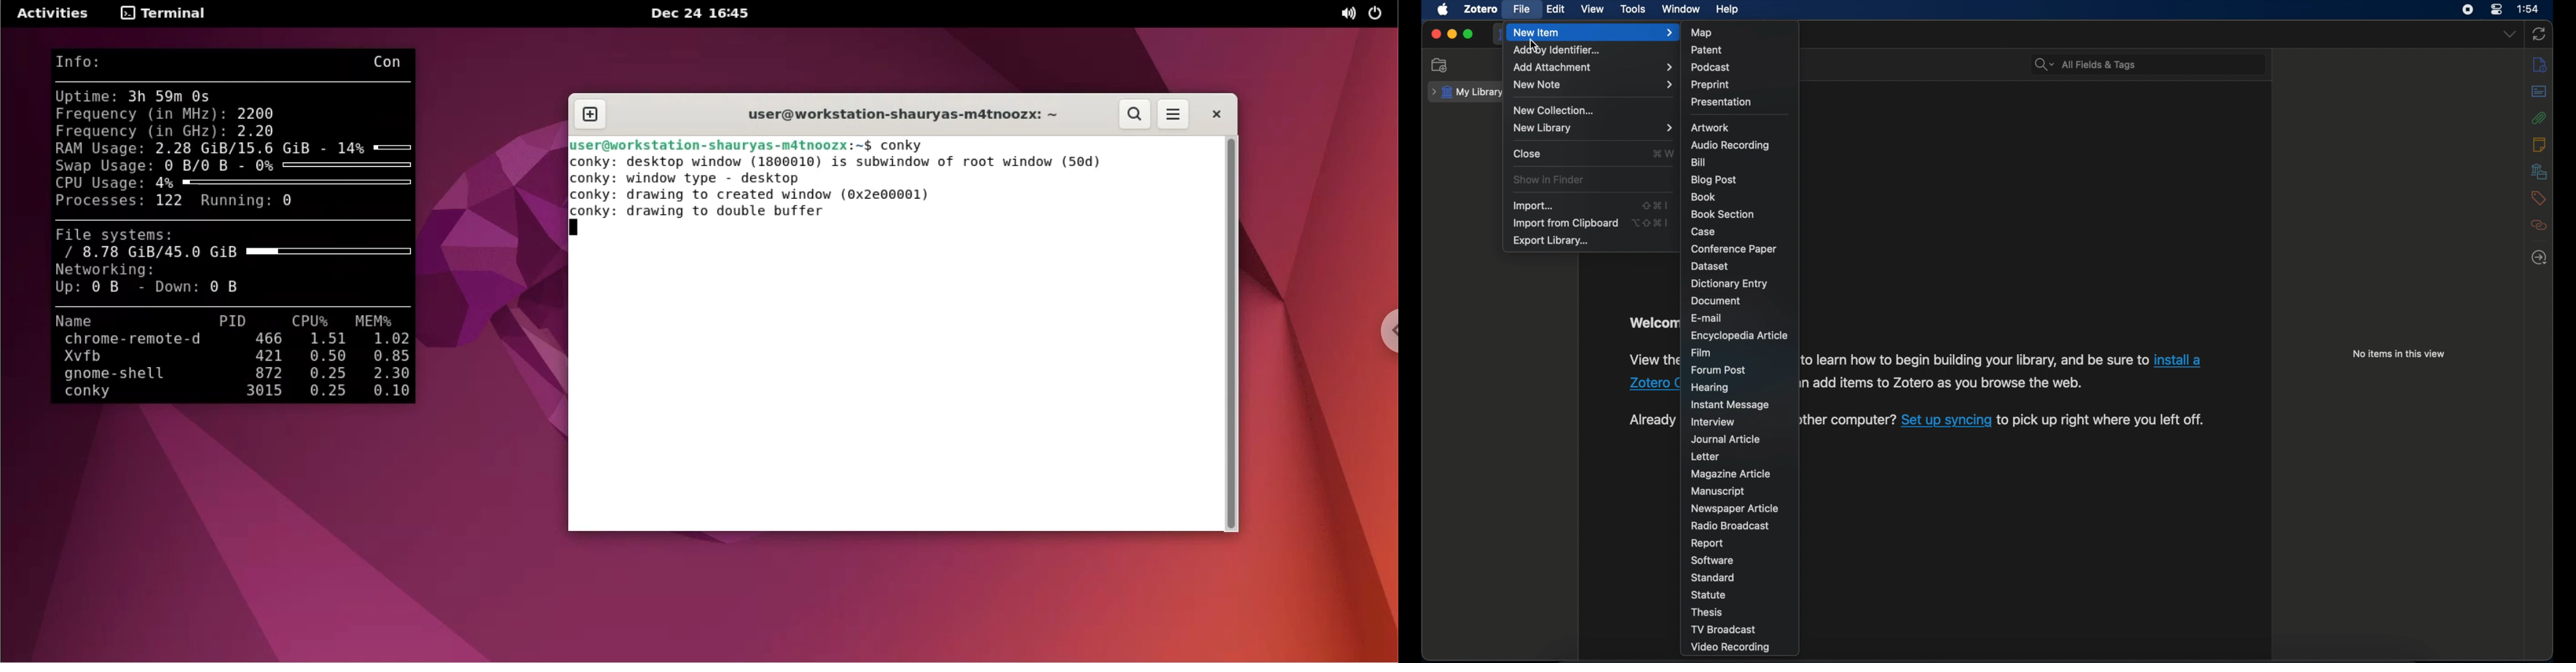 This screenshot has width=2576, height=672. Describe the element at coordinates (1591, 85) in the screenshot. I see `new note` at that location.